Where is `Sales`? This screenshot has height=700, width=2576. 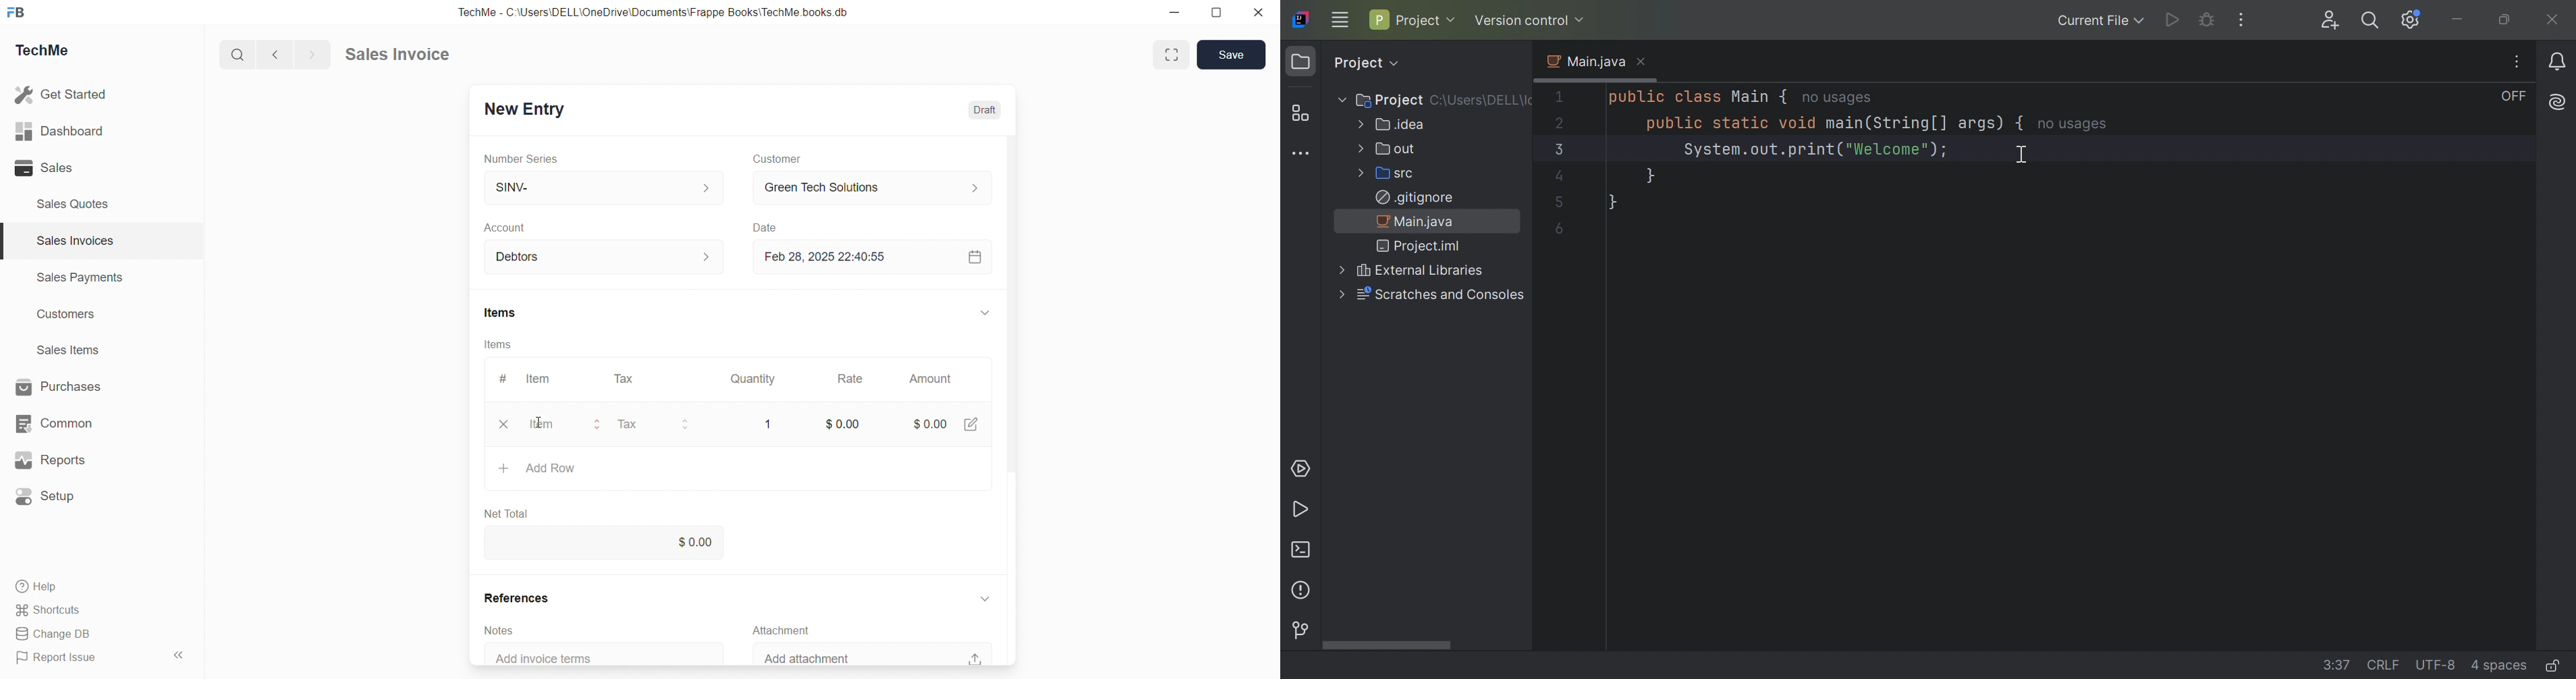 Sales is located at coordinates (44, 167).